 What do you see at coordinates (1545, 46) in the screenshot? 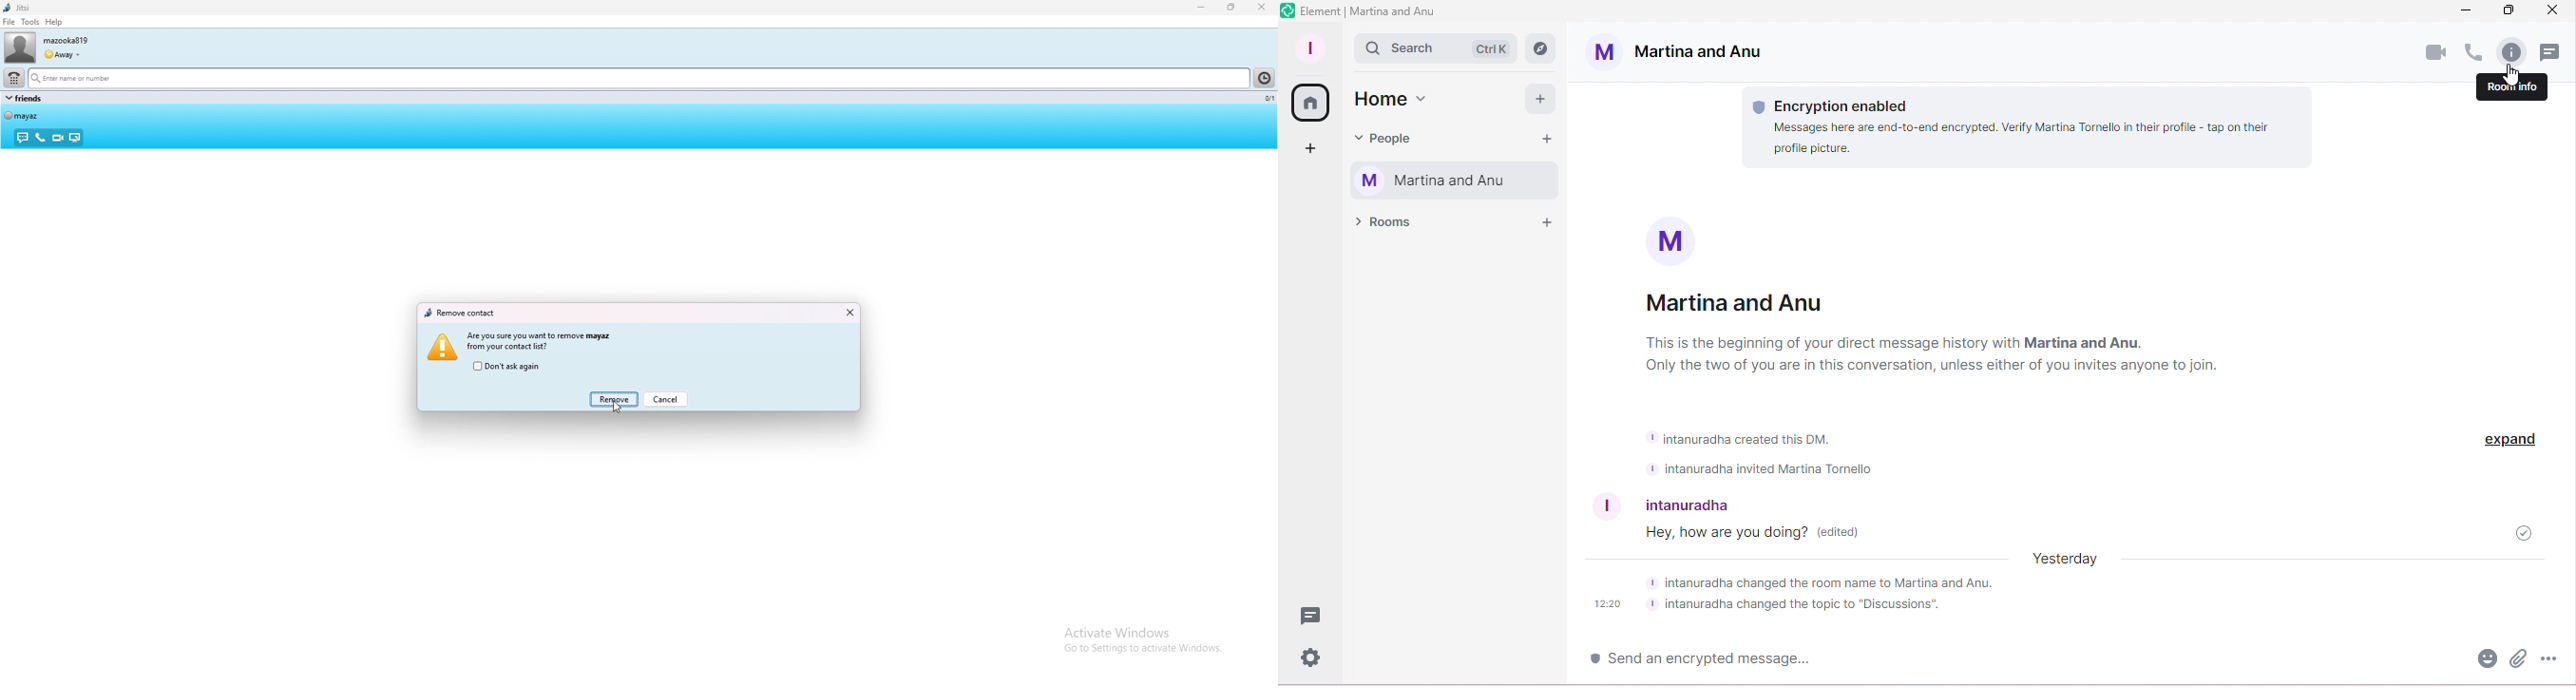
I see `Explore rooms` at bounding box center [1545, 46].